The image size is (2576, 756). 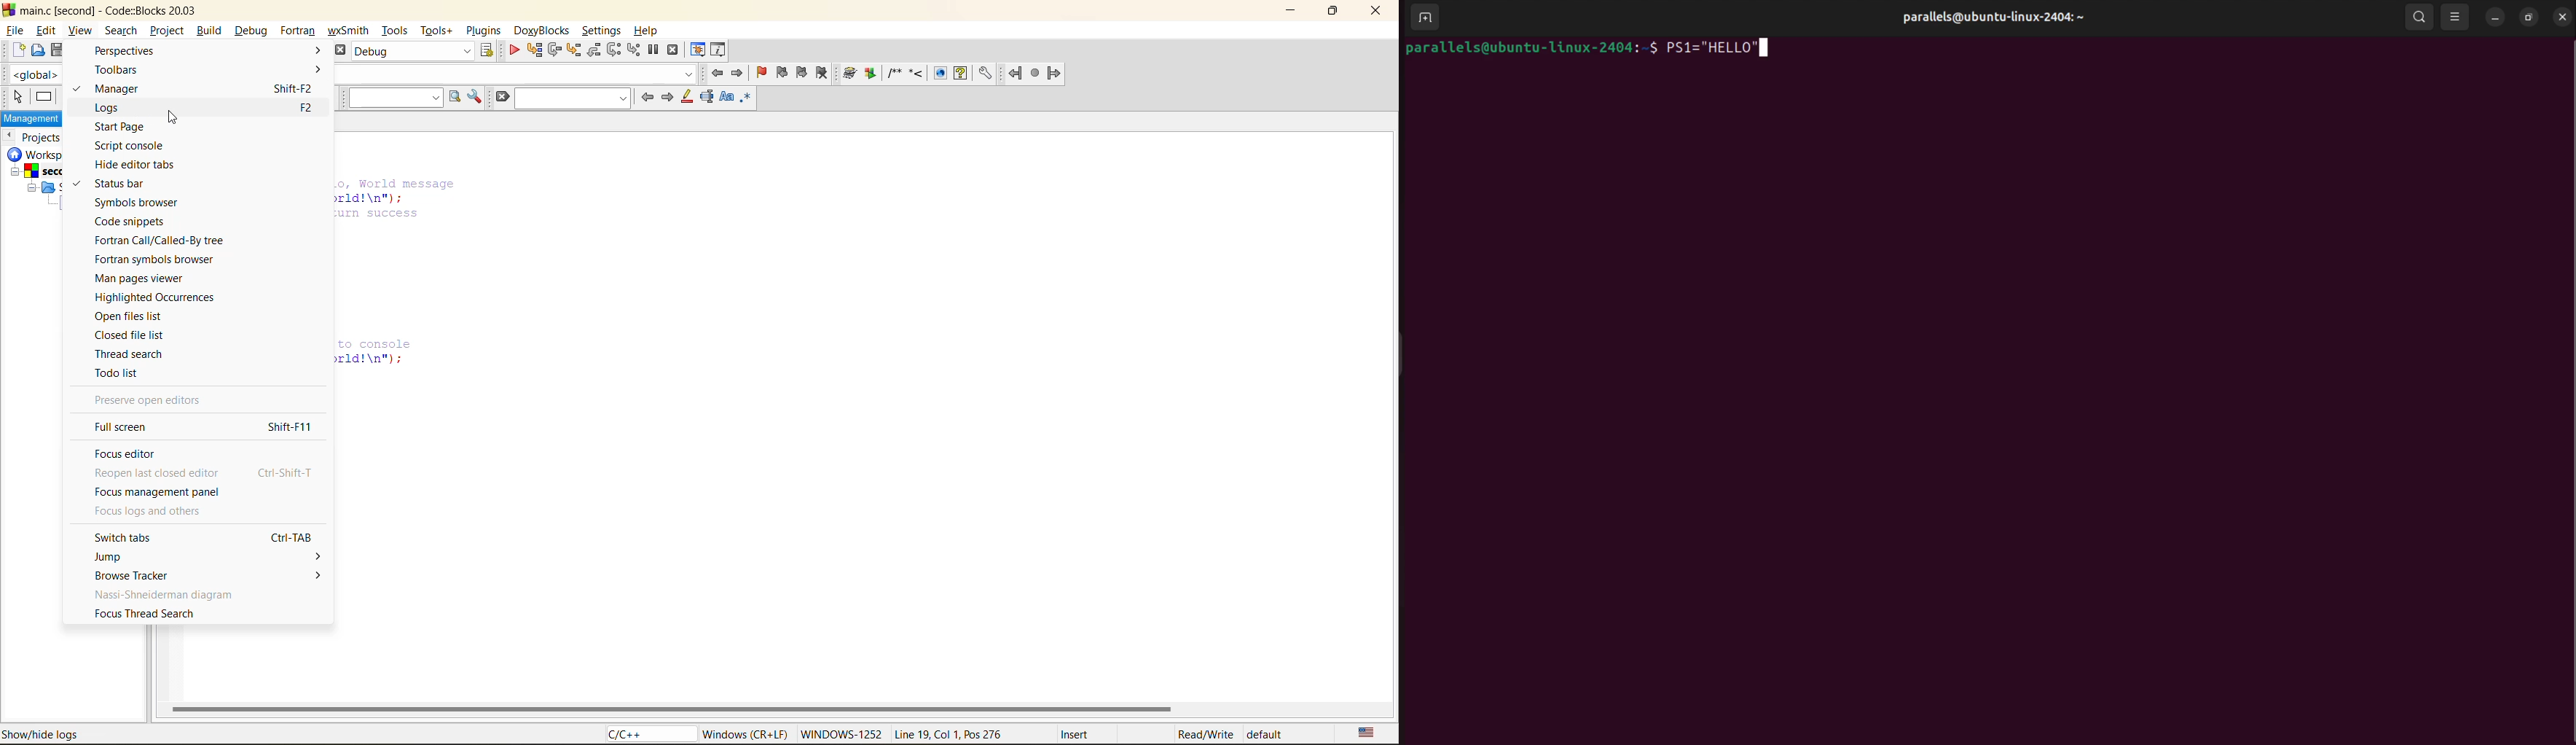 What do you see at coordinates (298, 31) in the screenshot?
I see `fortran` at bounding box center [298, 31].